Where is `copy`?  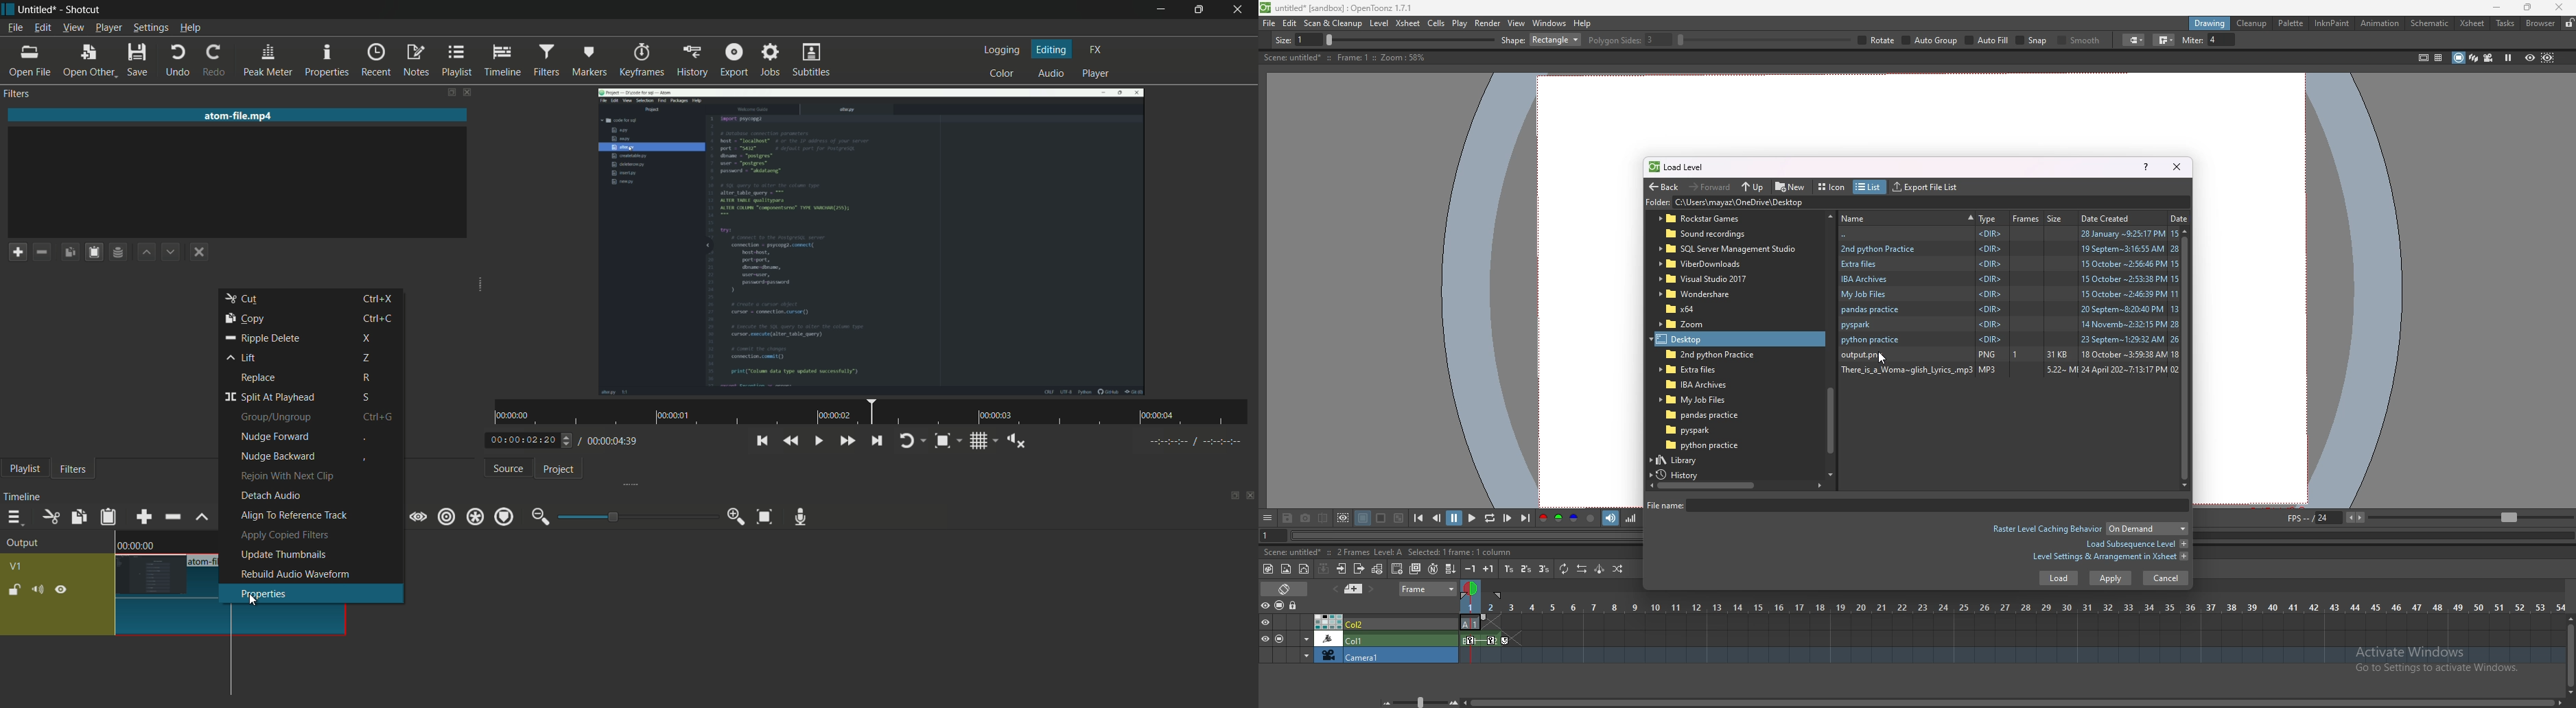 copy is located at coordinates (77, 517).